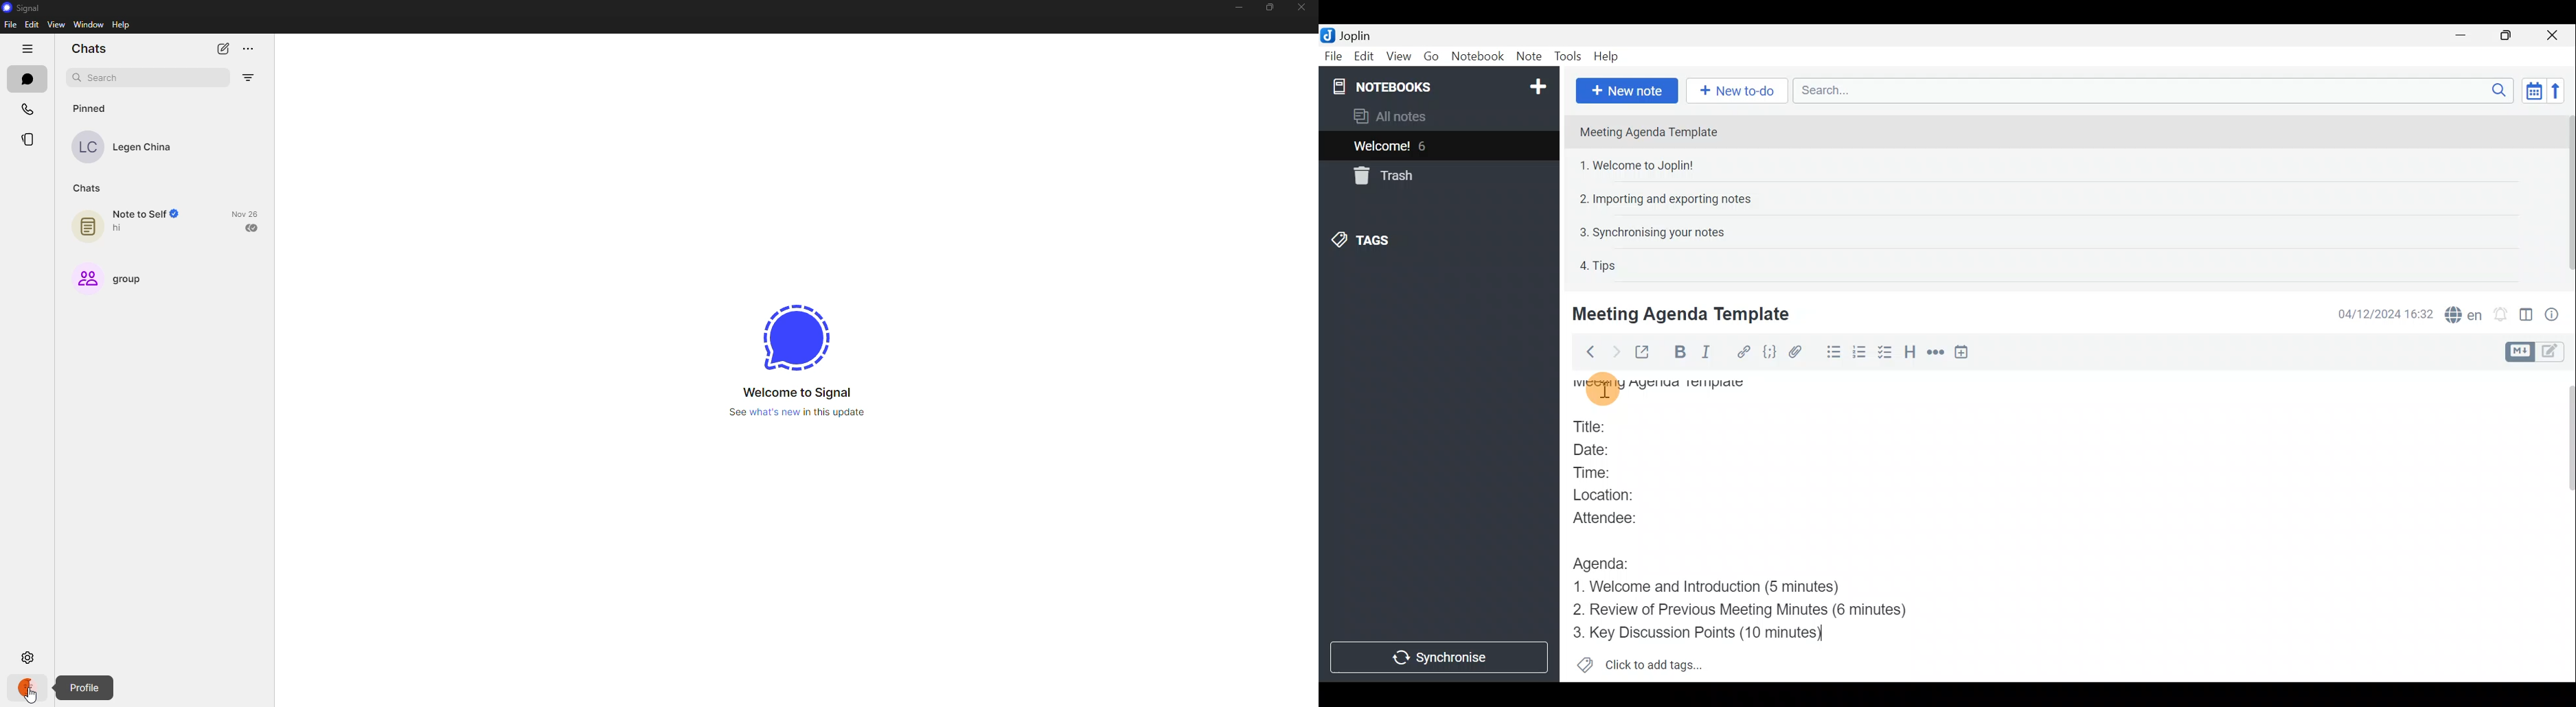  I want to click on Meeting Agenda Template, so click(1662, 391).